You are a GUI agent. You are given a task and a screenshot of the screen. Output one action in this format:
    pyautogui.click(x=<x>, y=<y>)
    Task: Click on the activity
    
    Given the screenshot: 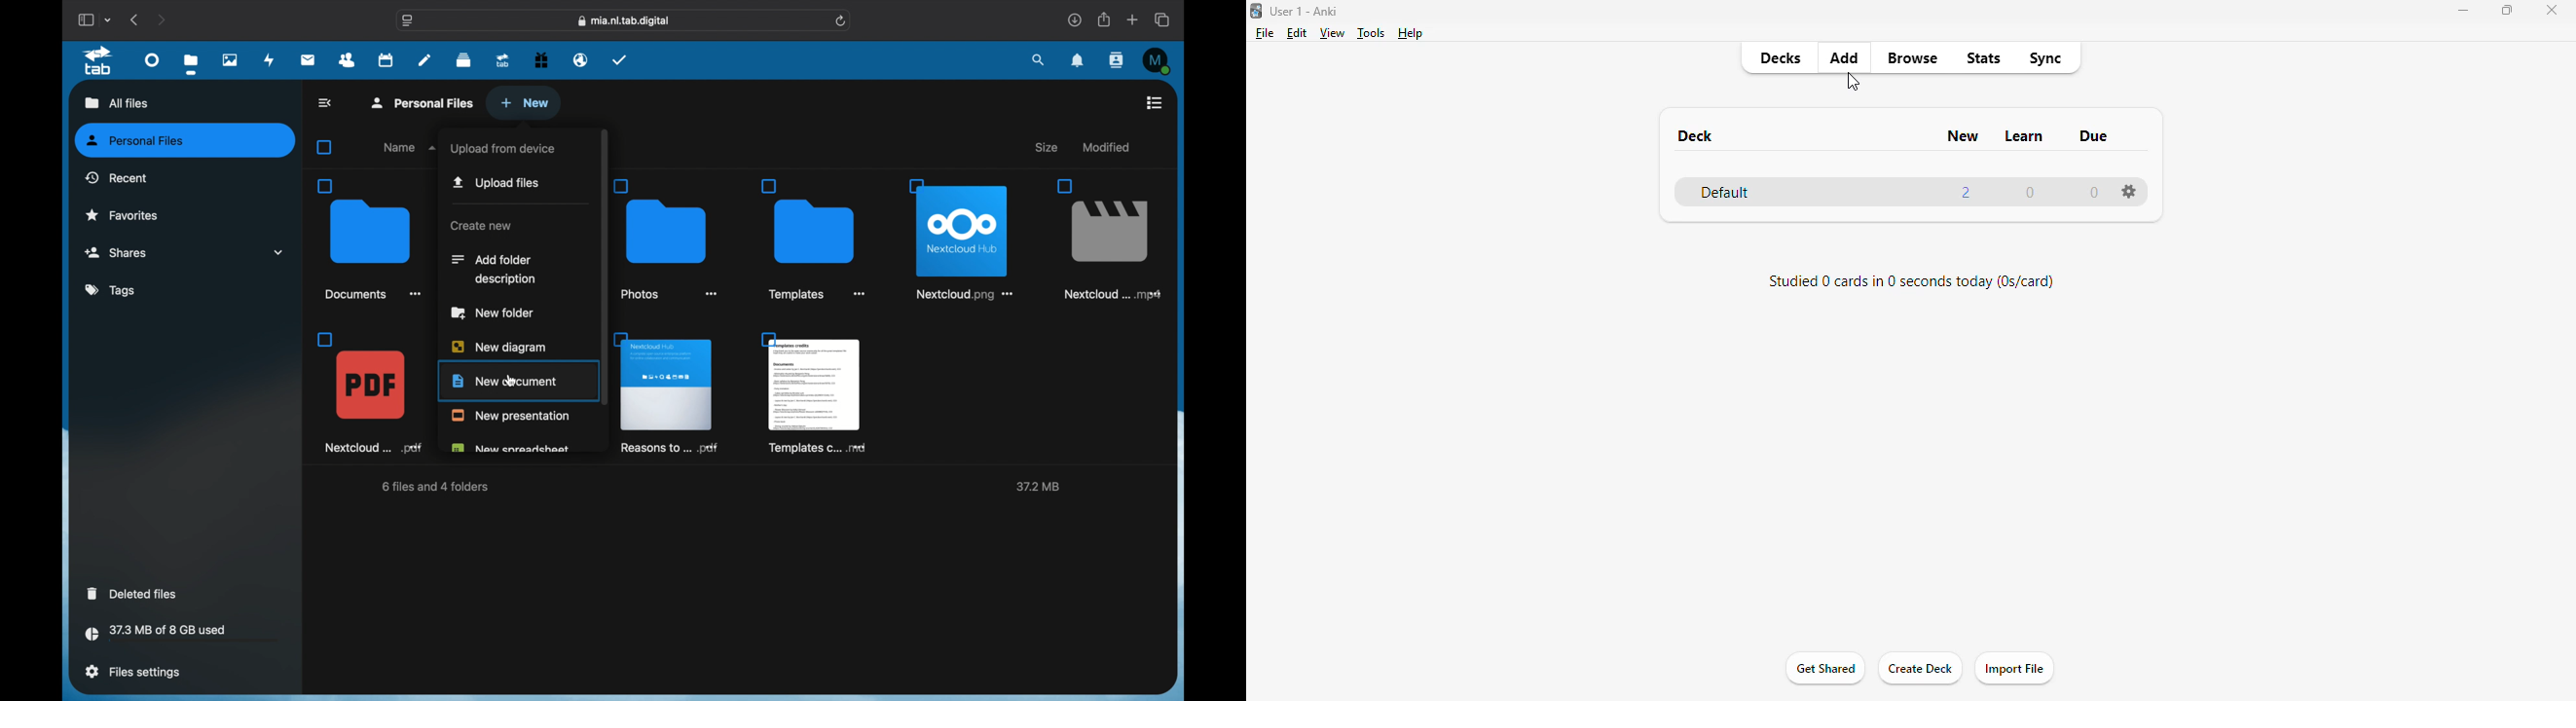 What is the action you would take?
    pyautogui.click(x=269, y=61)
    